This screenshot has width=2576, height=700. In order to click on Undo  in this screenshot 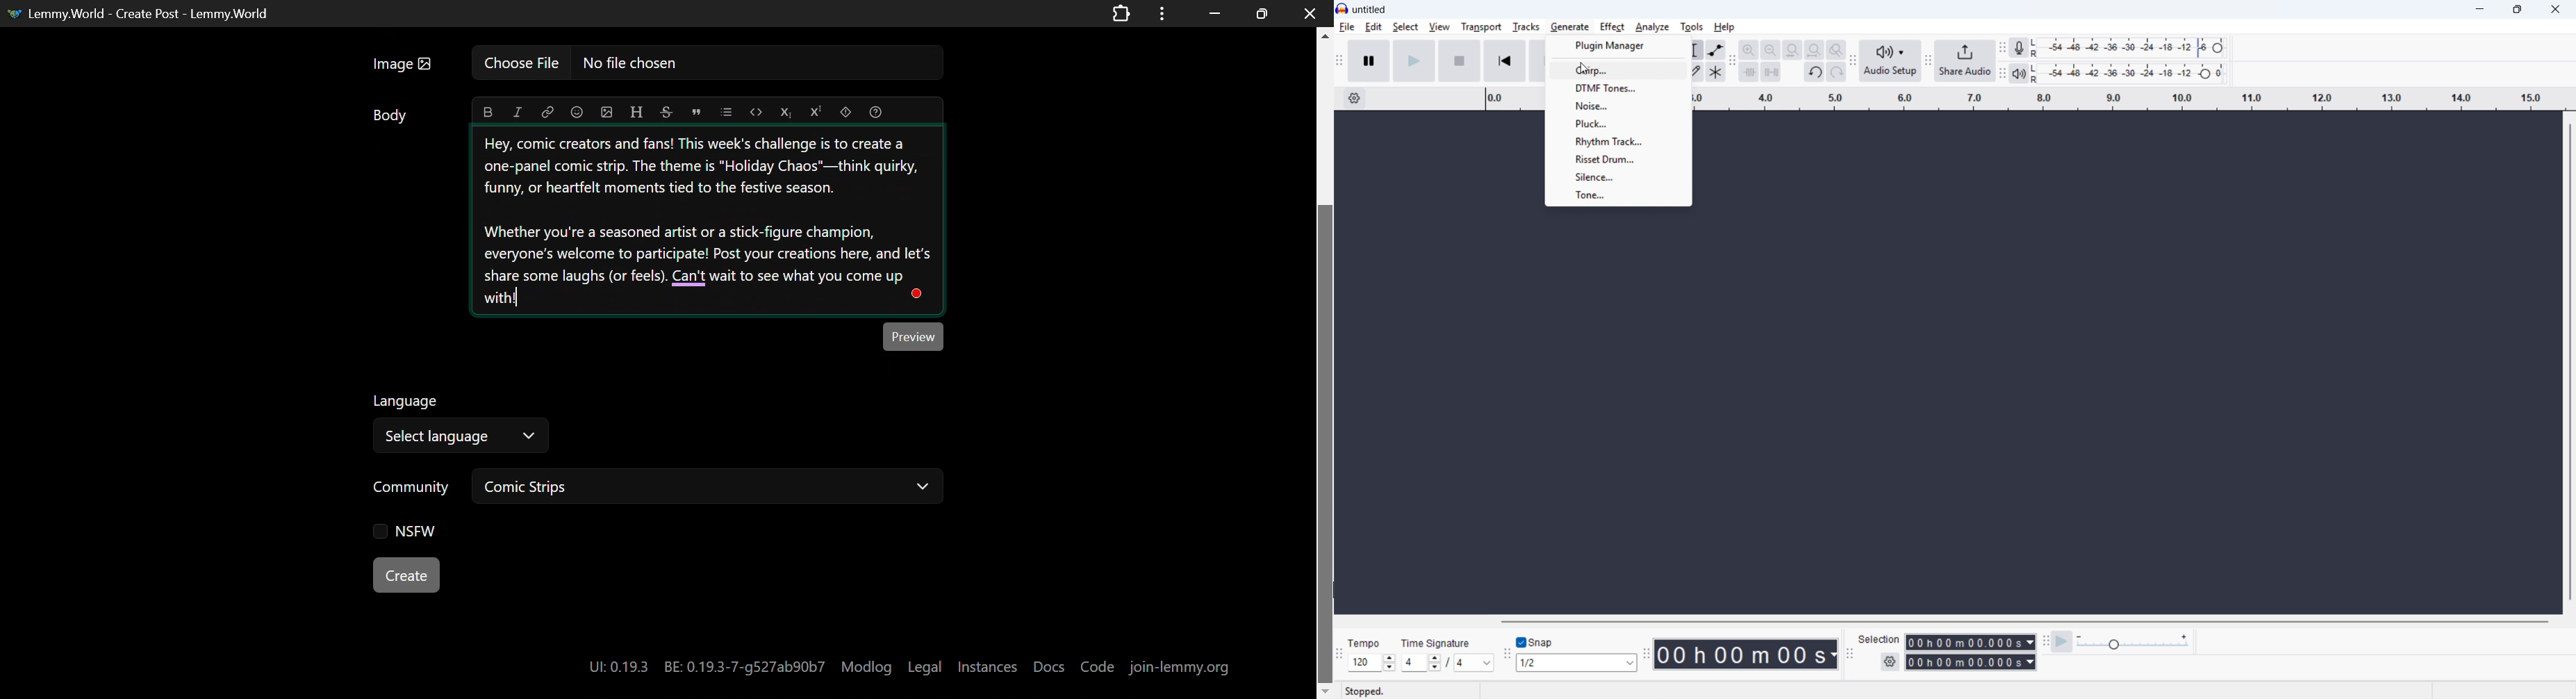, I will do `click(1815, 72)`.